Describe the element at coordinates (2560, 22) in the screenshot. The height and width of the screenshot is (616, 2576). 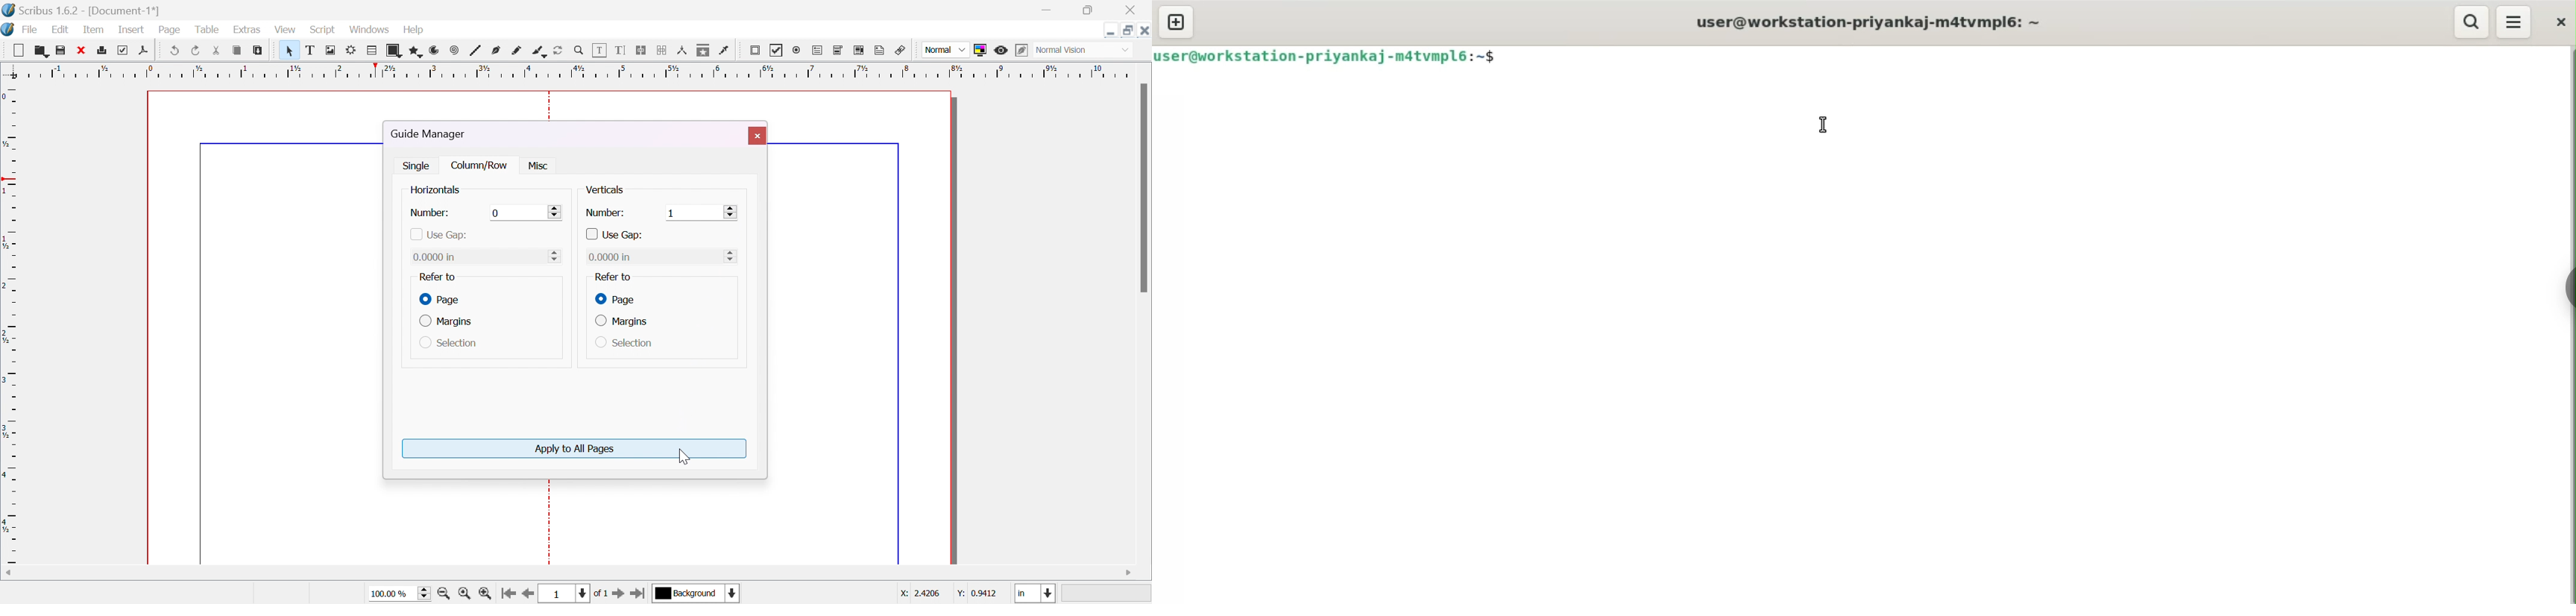
I see `close` at that location.